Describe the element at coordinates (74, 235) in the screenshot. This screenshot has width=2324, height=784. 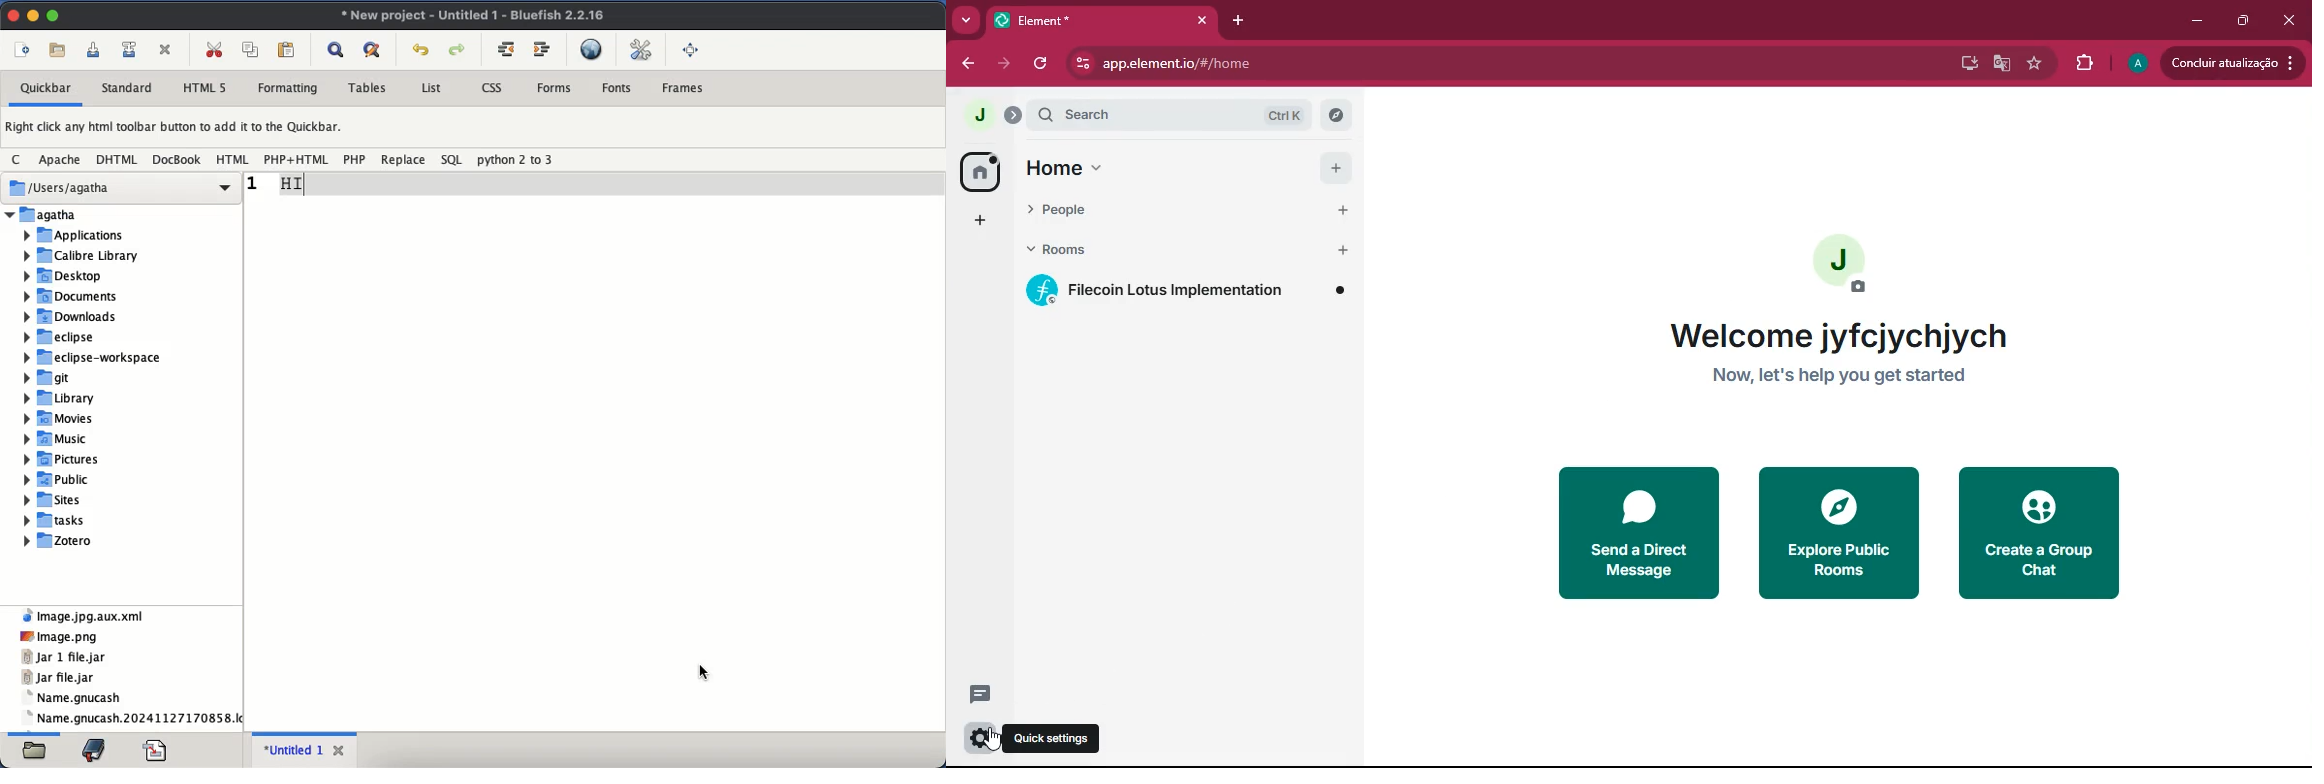
I see `Applications` at that location.